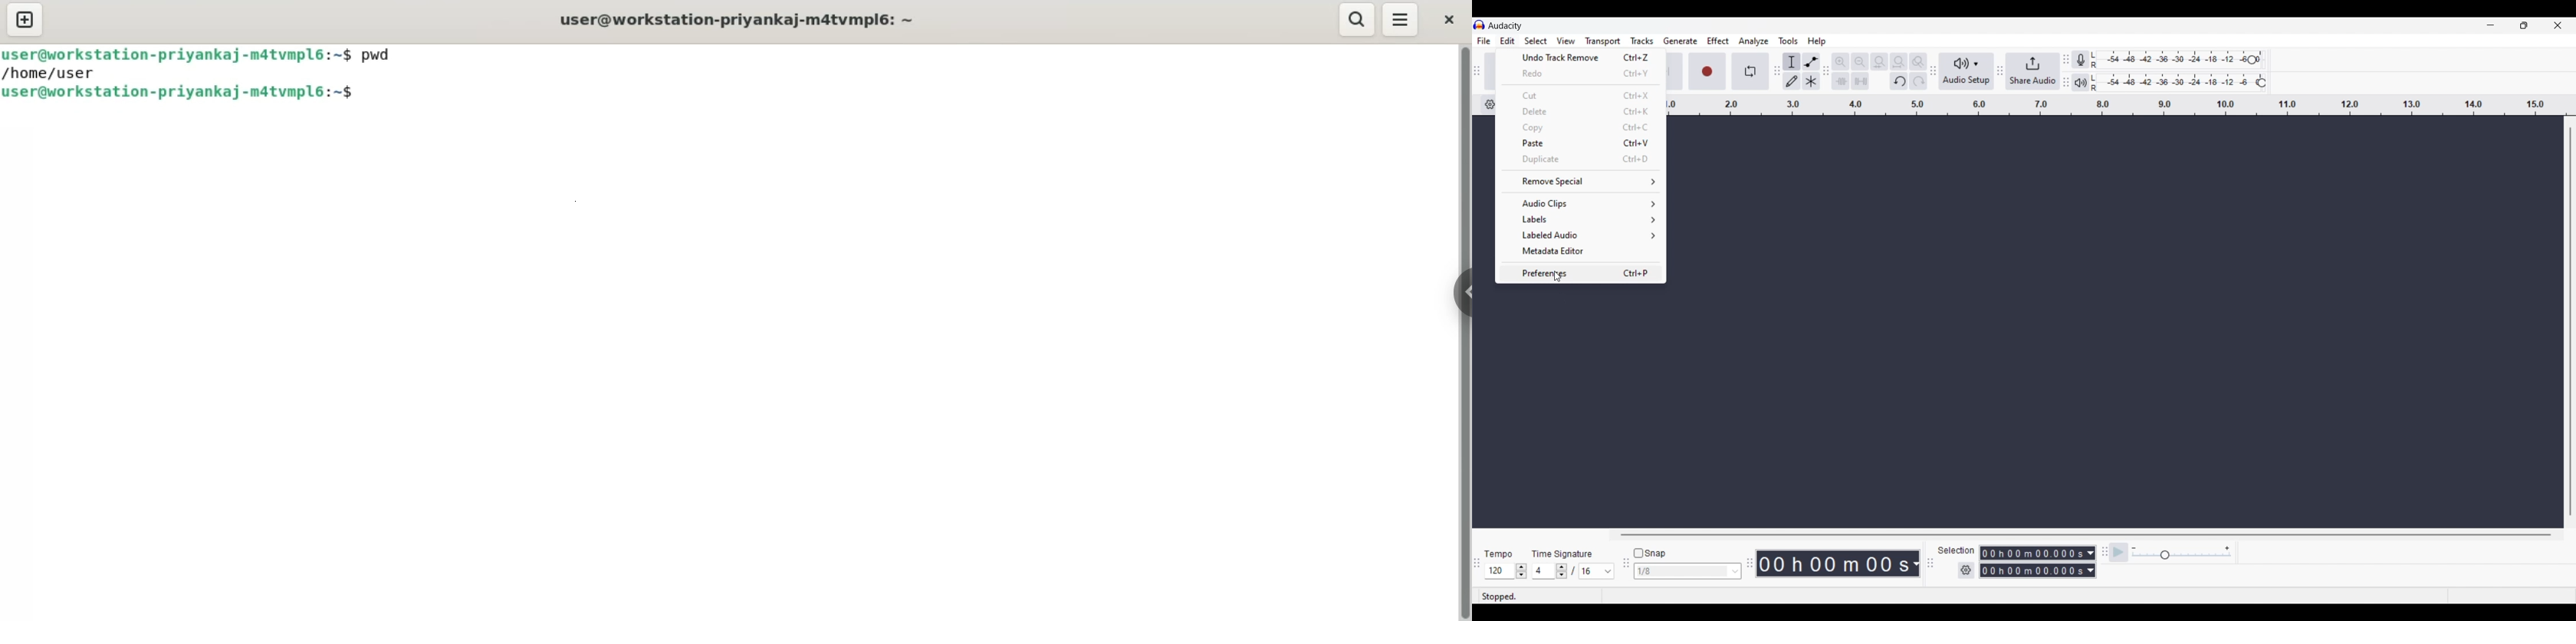 The height and width of the screenshot is (644, 2576). I want to click on Tools menu, so click(1788, 41).